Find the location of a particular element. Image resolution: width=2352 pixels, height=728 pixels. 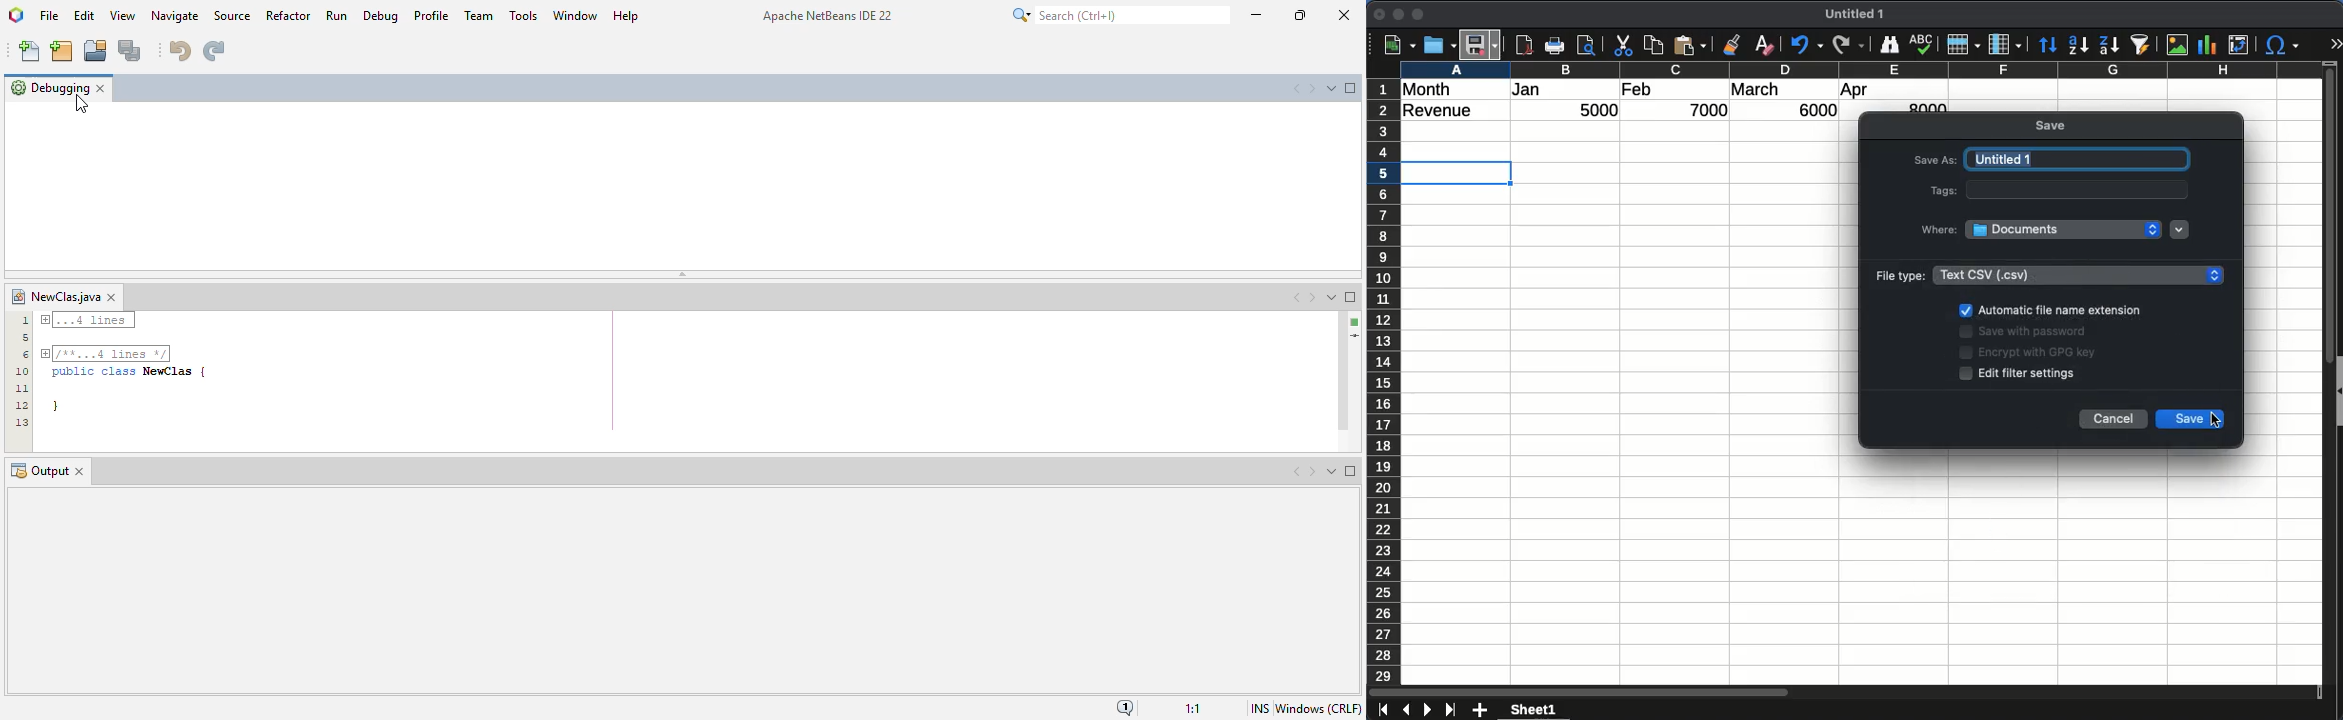

Checkbox is located at coordinates (1966, 352).